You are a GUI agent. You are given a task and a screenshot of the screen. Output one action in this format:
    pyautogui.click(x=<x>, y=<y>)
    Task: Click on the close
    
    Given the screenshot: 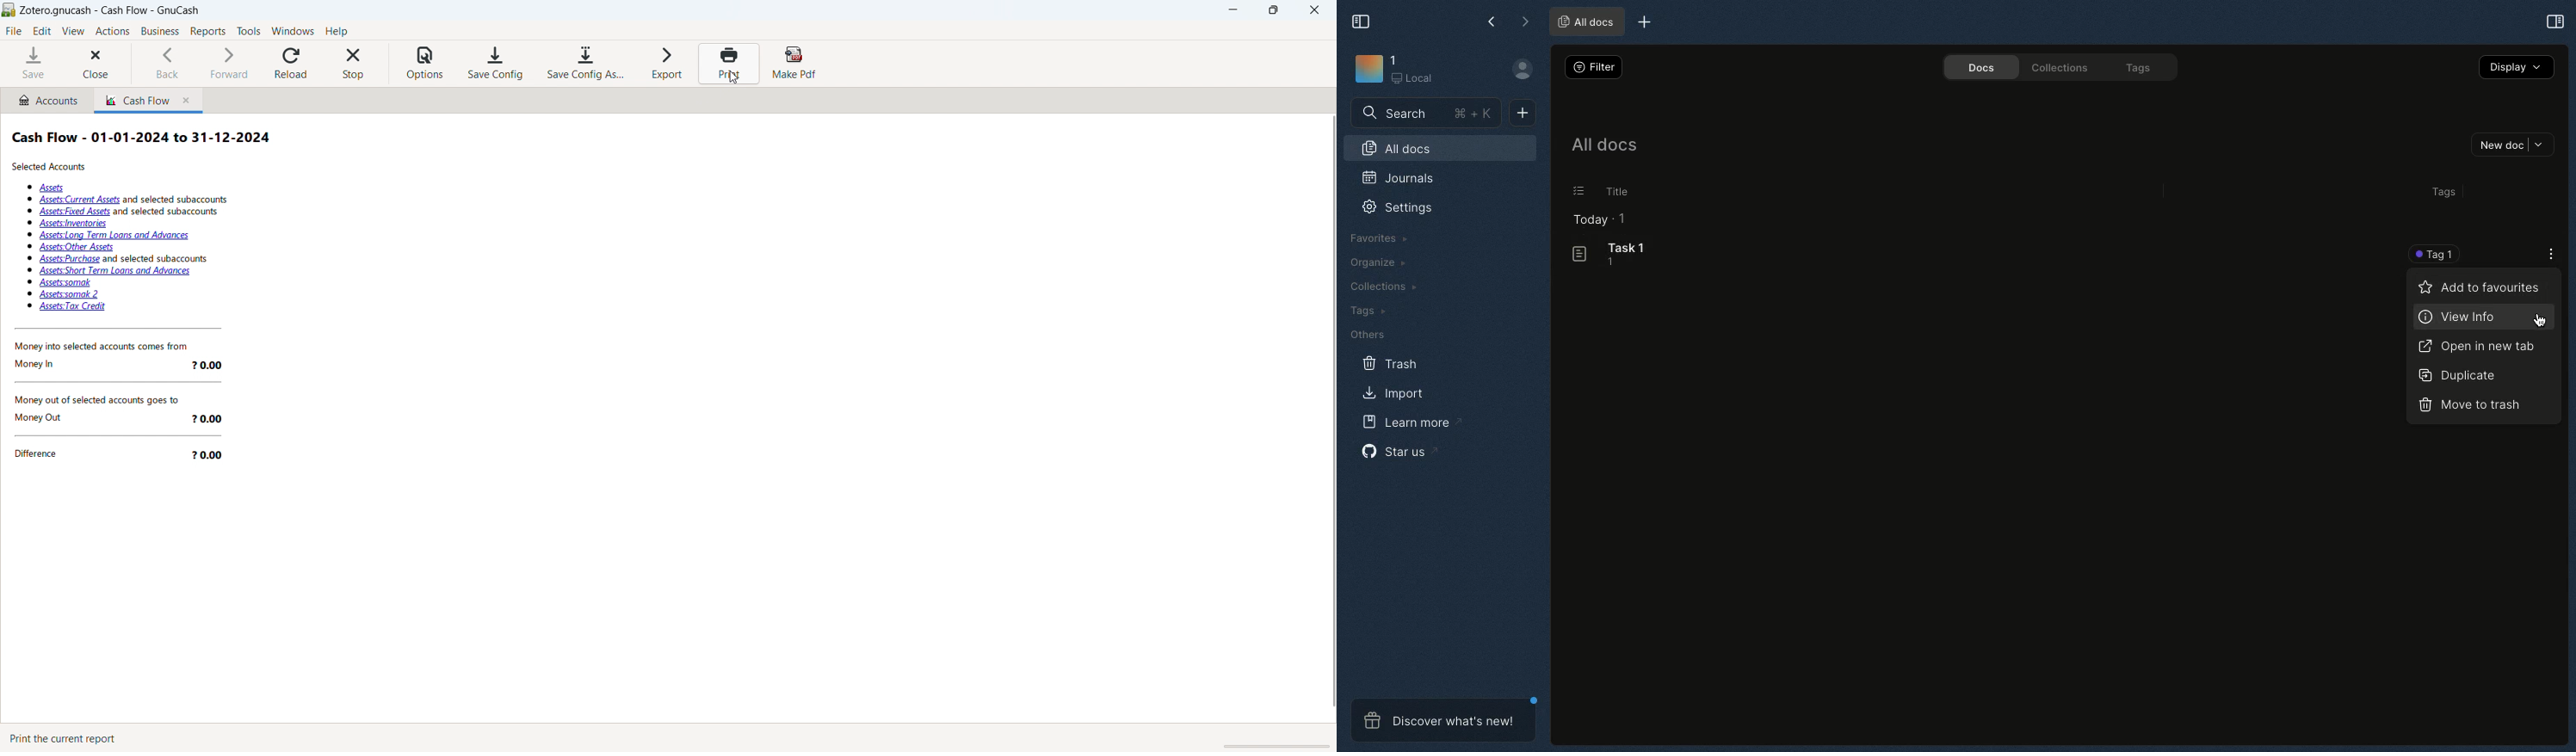 What is the action you would take?
    pyautogui.click(x=100, y=64)
    